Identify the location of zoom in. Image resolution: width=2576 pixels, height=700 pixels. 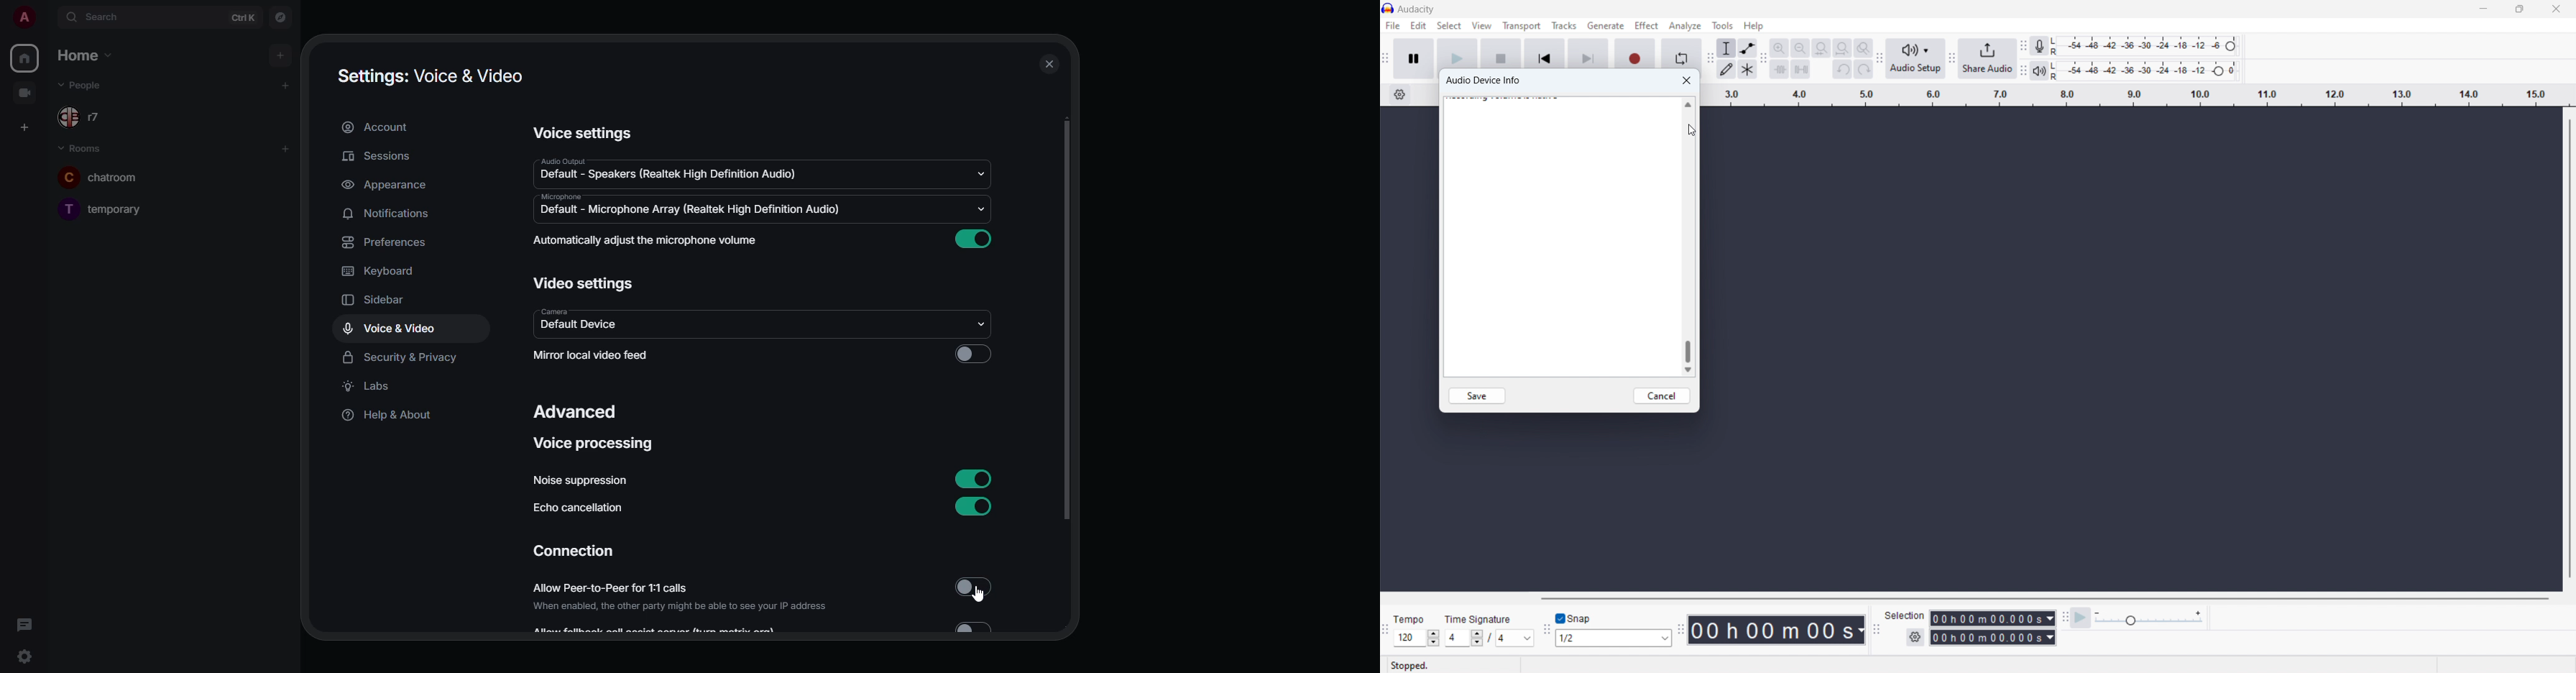
(1780, 47).